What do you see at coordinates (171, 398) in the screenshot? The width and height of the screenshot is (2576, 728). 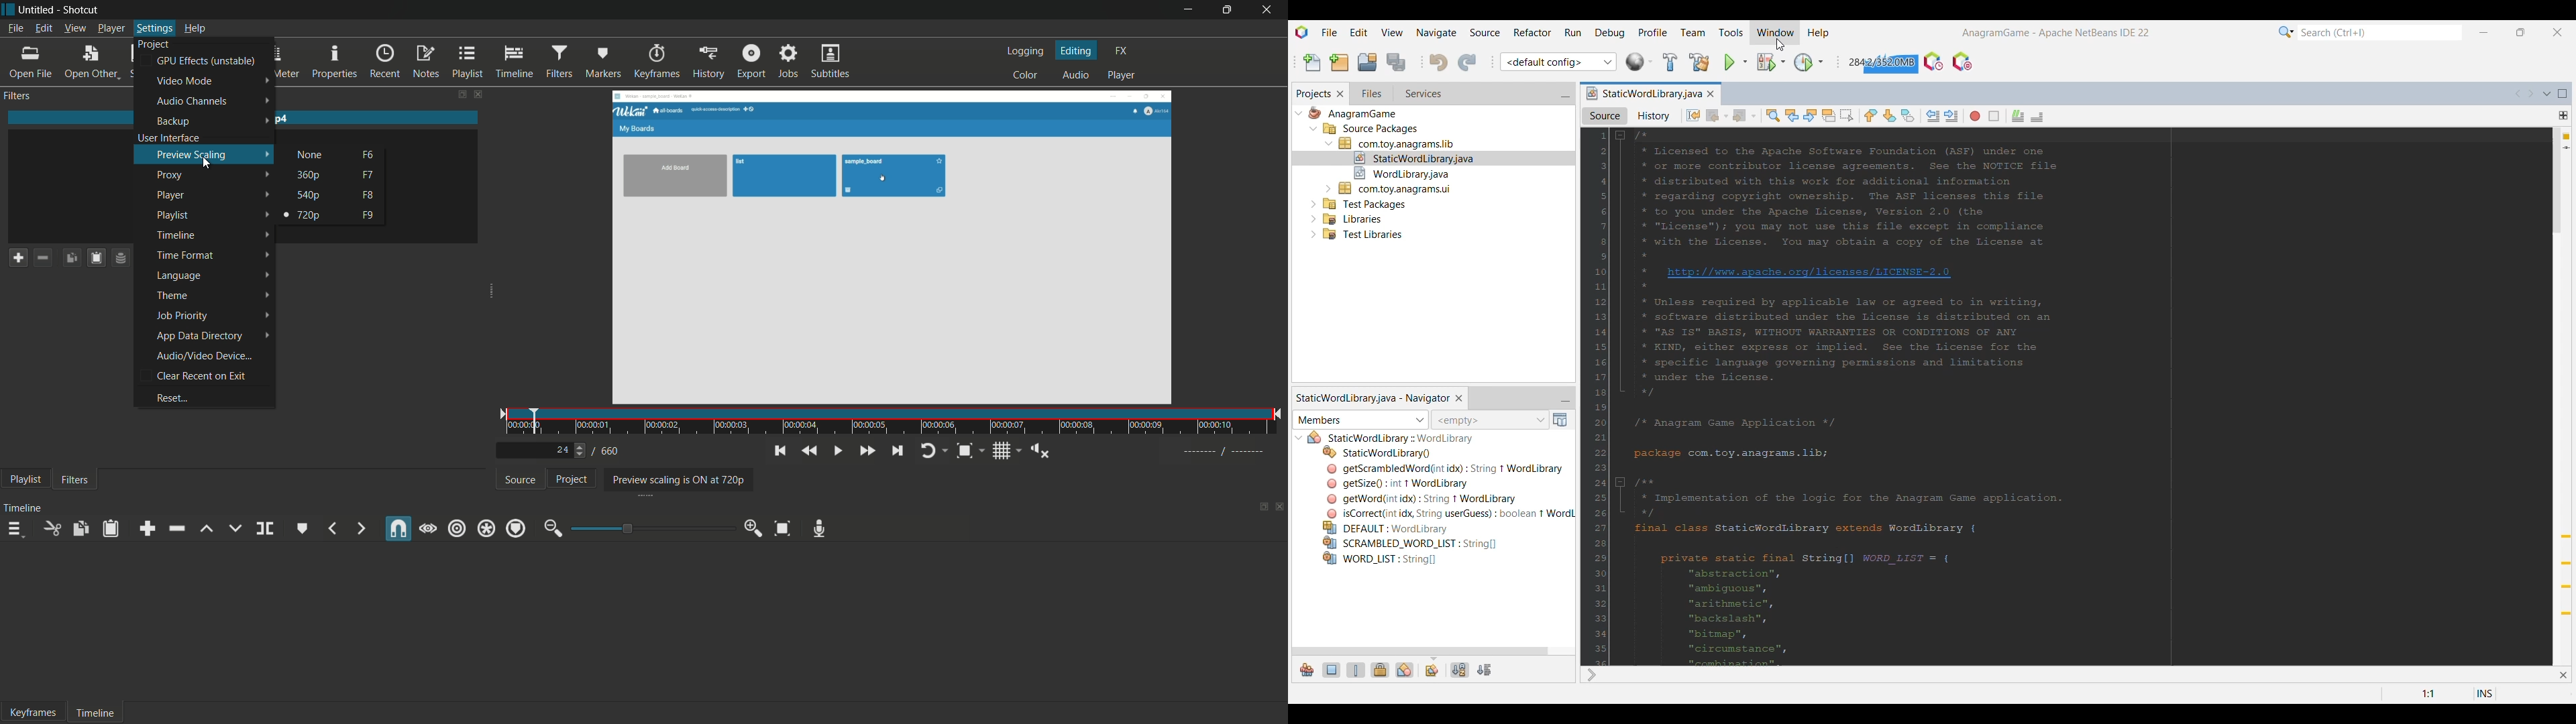 I see `reset` at bounding box center [171, 398].